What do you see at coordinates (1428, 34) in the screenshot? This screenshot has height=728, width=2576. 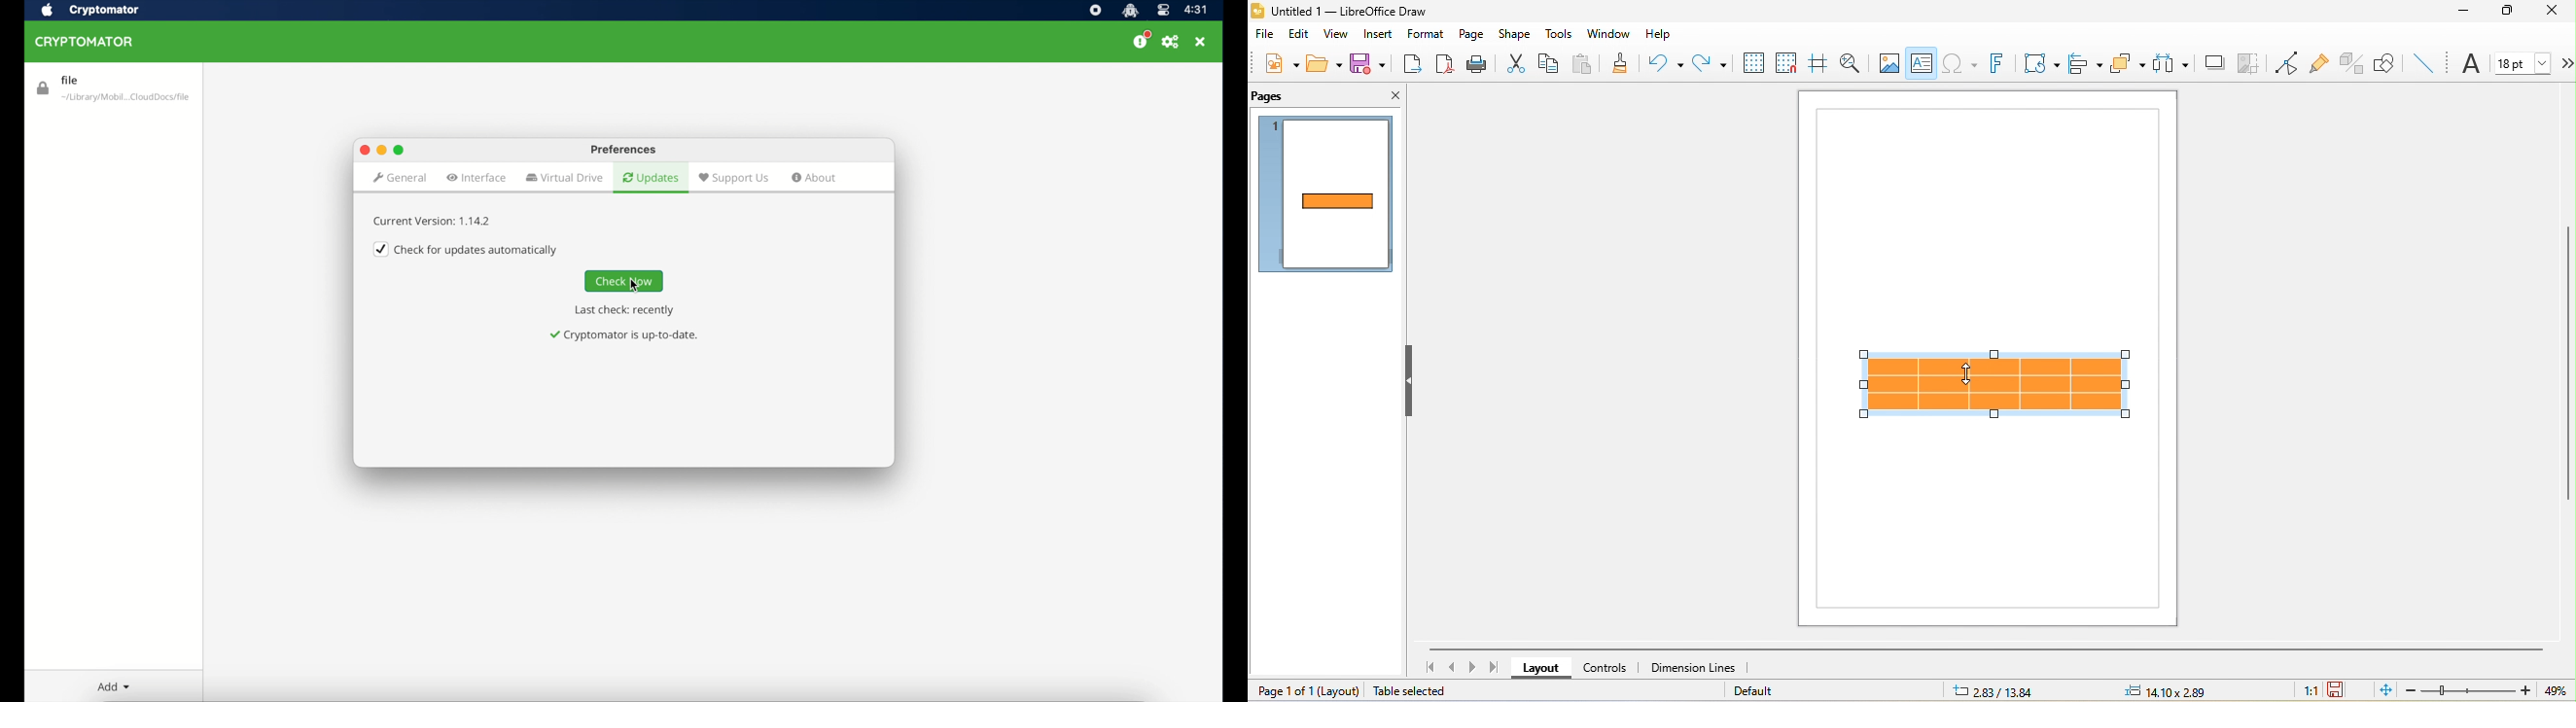 I see `format` at bounding box center [1428, 34].